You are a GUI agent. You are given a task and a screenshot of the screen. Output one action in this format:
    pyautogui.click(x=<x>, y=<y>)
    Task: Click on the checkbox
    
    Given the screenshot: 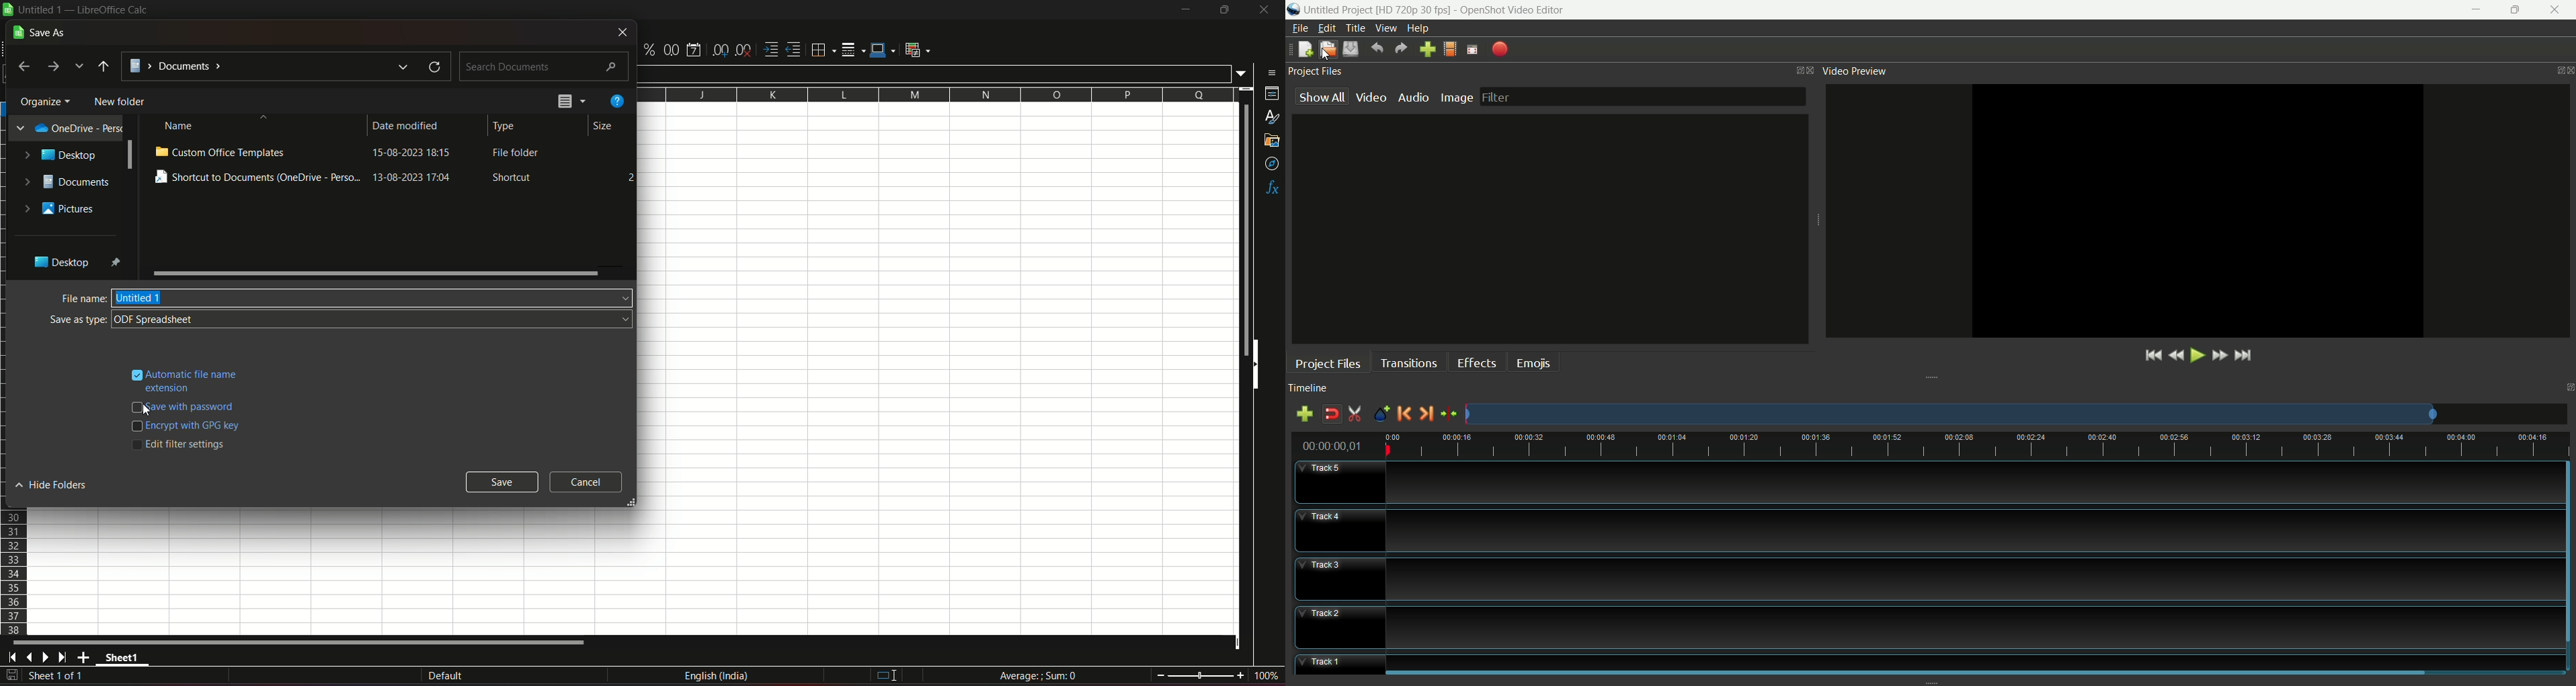 What is the action you would take?
    pyautogui.click(x=135, y=448)
    